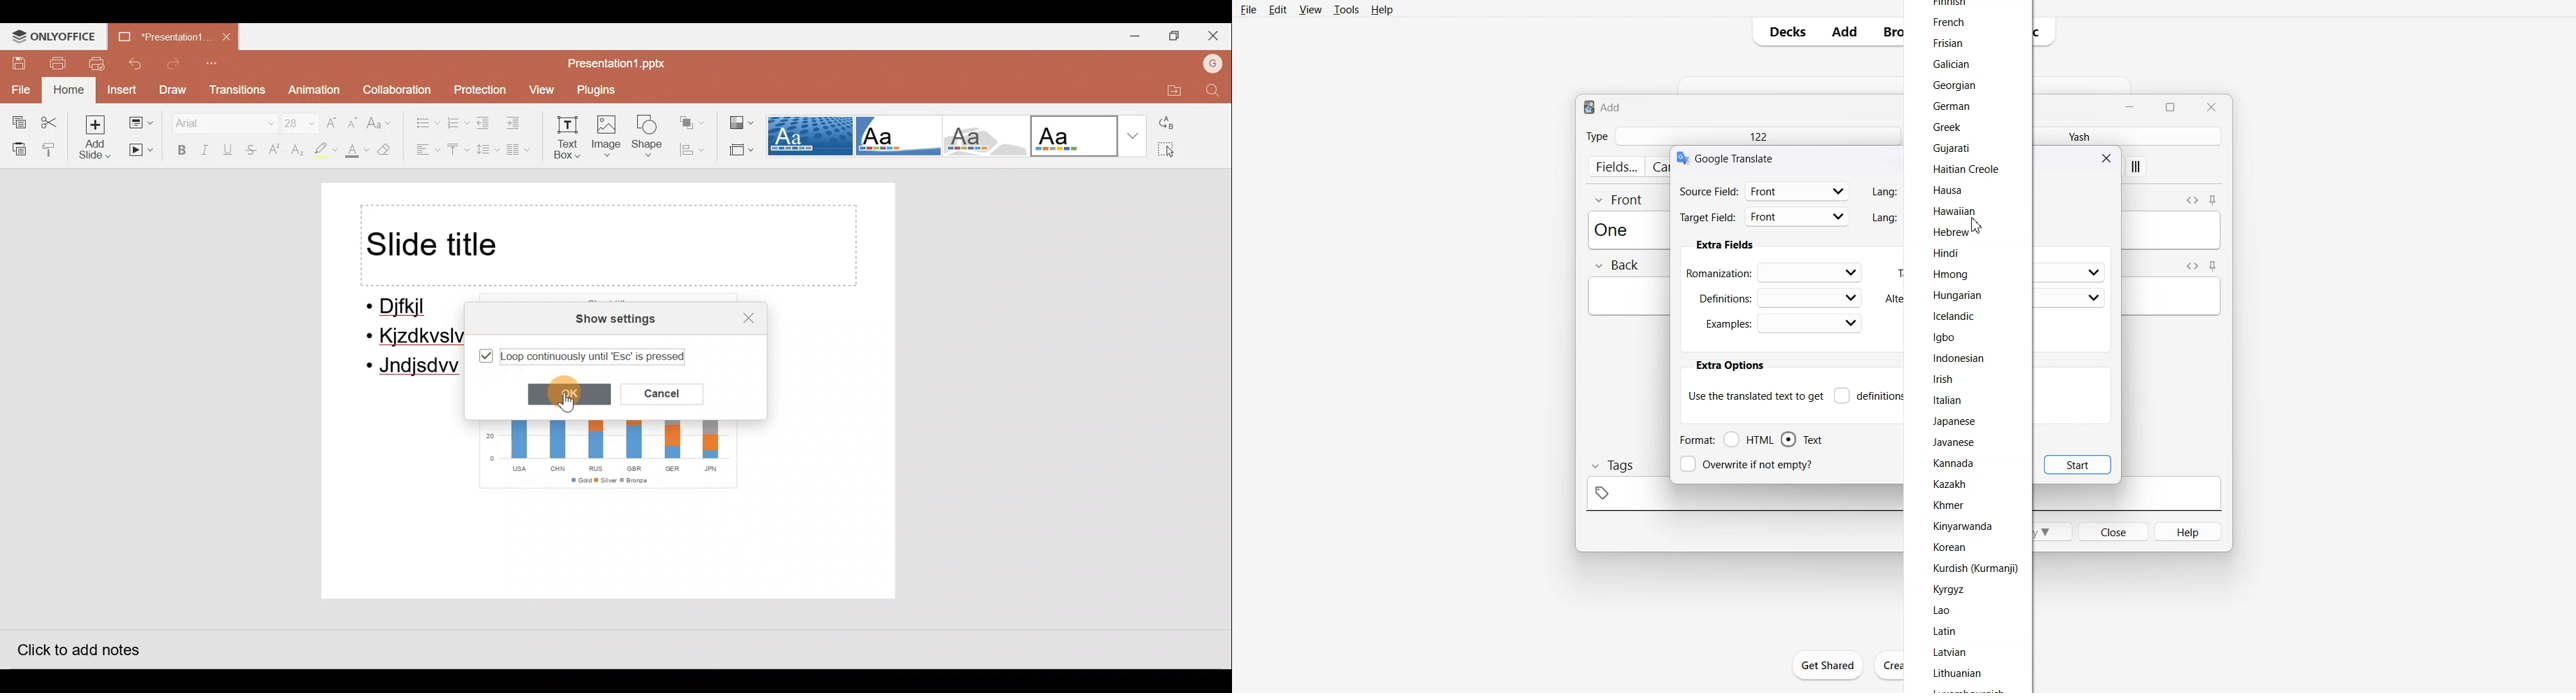 This screenshot has height=700, width=2576. Describe the element at coordinates (692, 150) in the screenshot. I see `Align shape` at that location.